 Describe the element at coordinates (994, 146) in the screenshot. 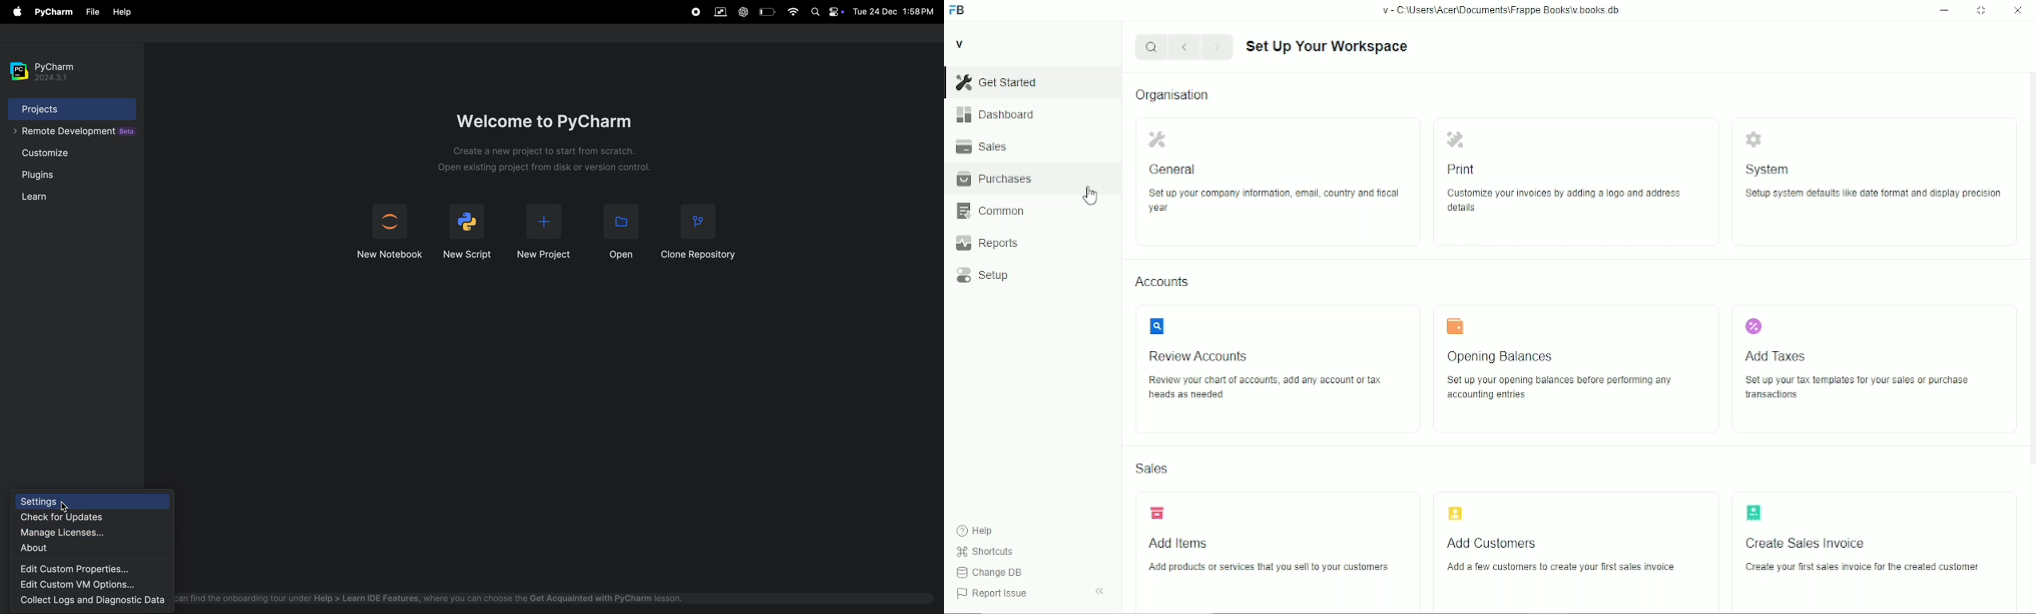

I see `Sales` at that location.